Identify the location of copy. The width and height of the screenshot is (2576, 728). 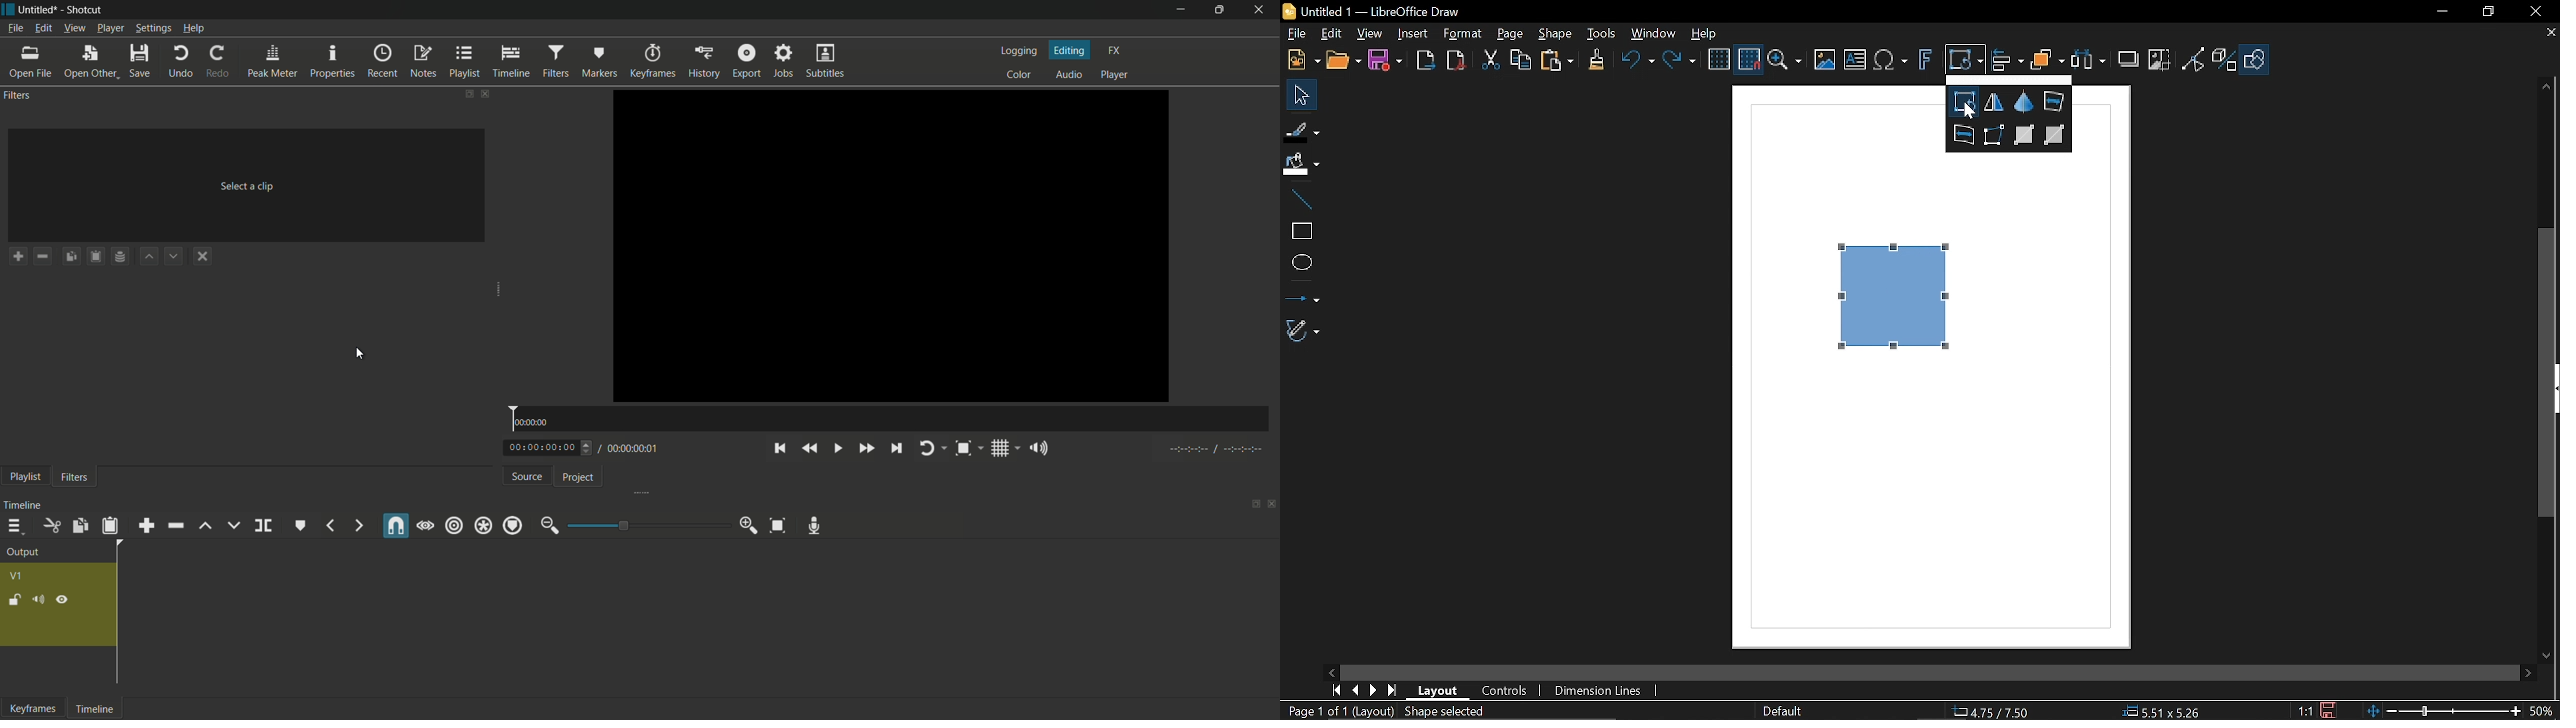
(79, 525).